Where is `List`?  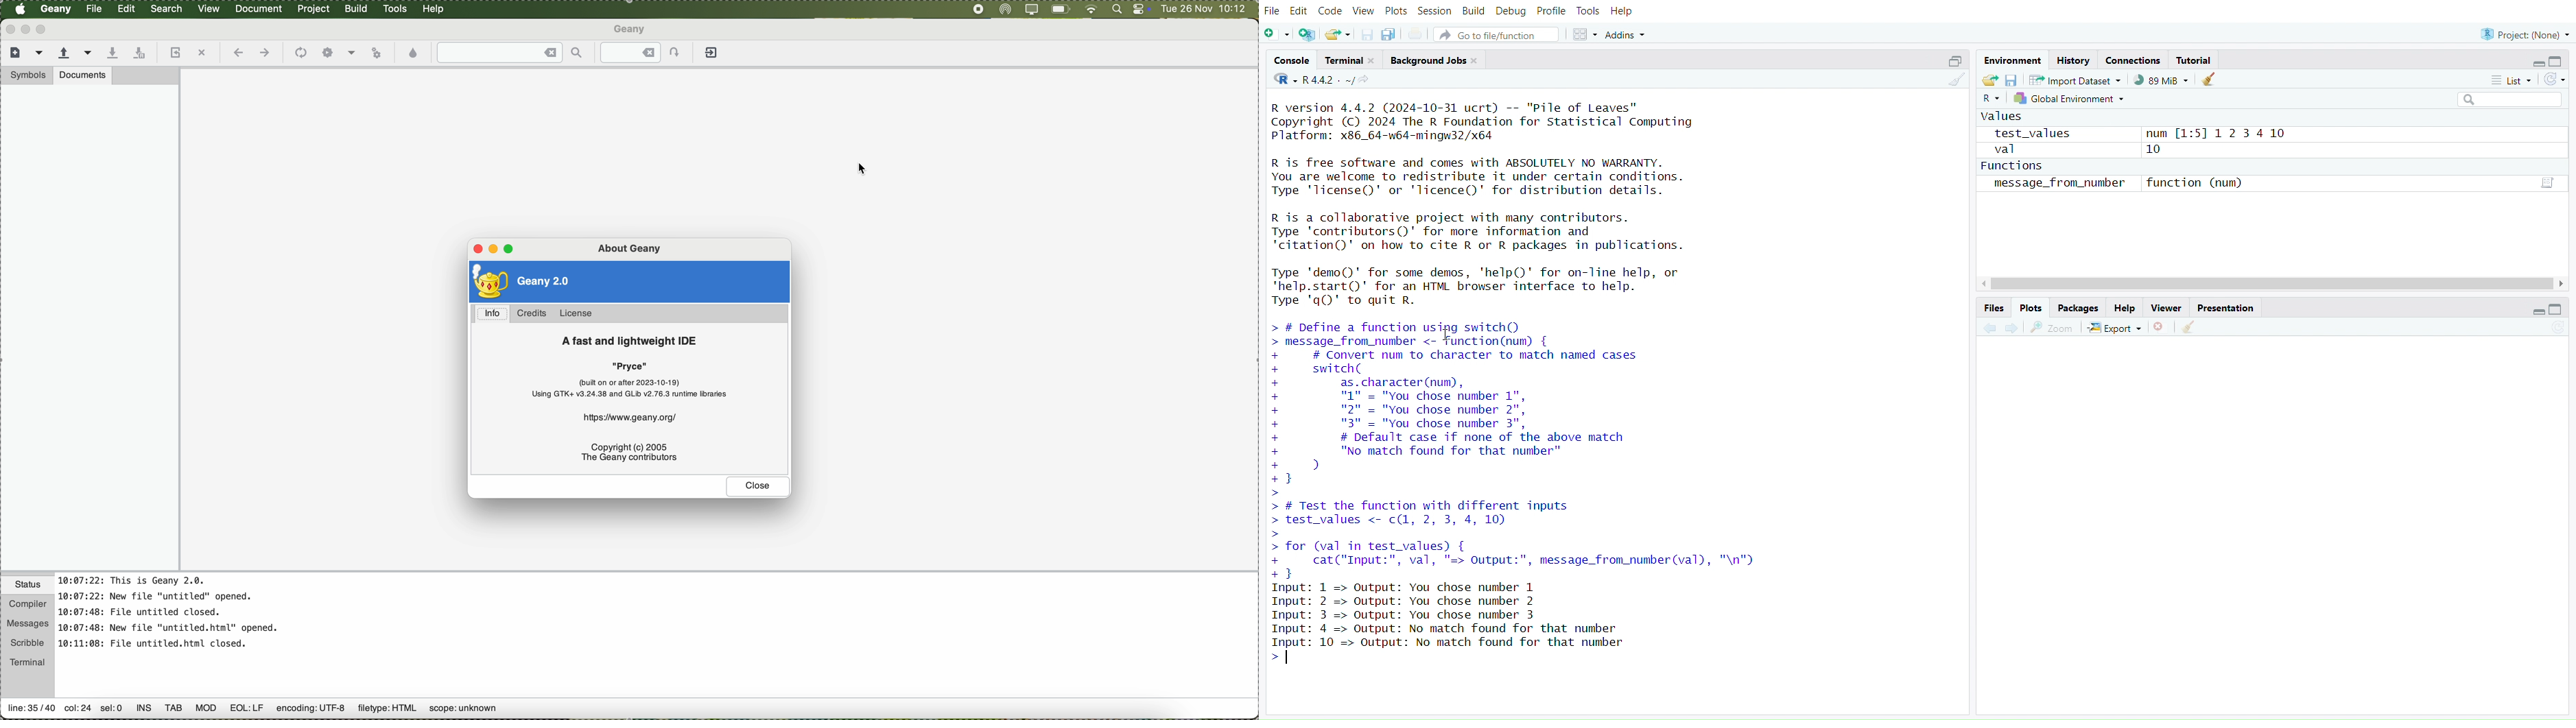 List is located at coordinates (2510, 80).